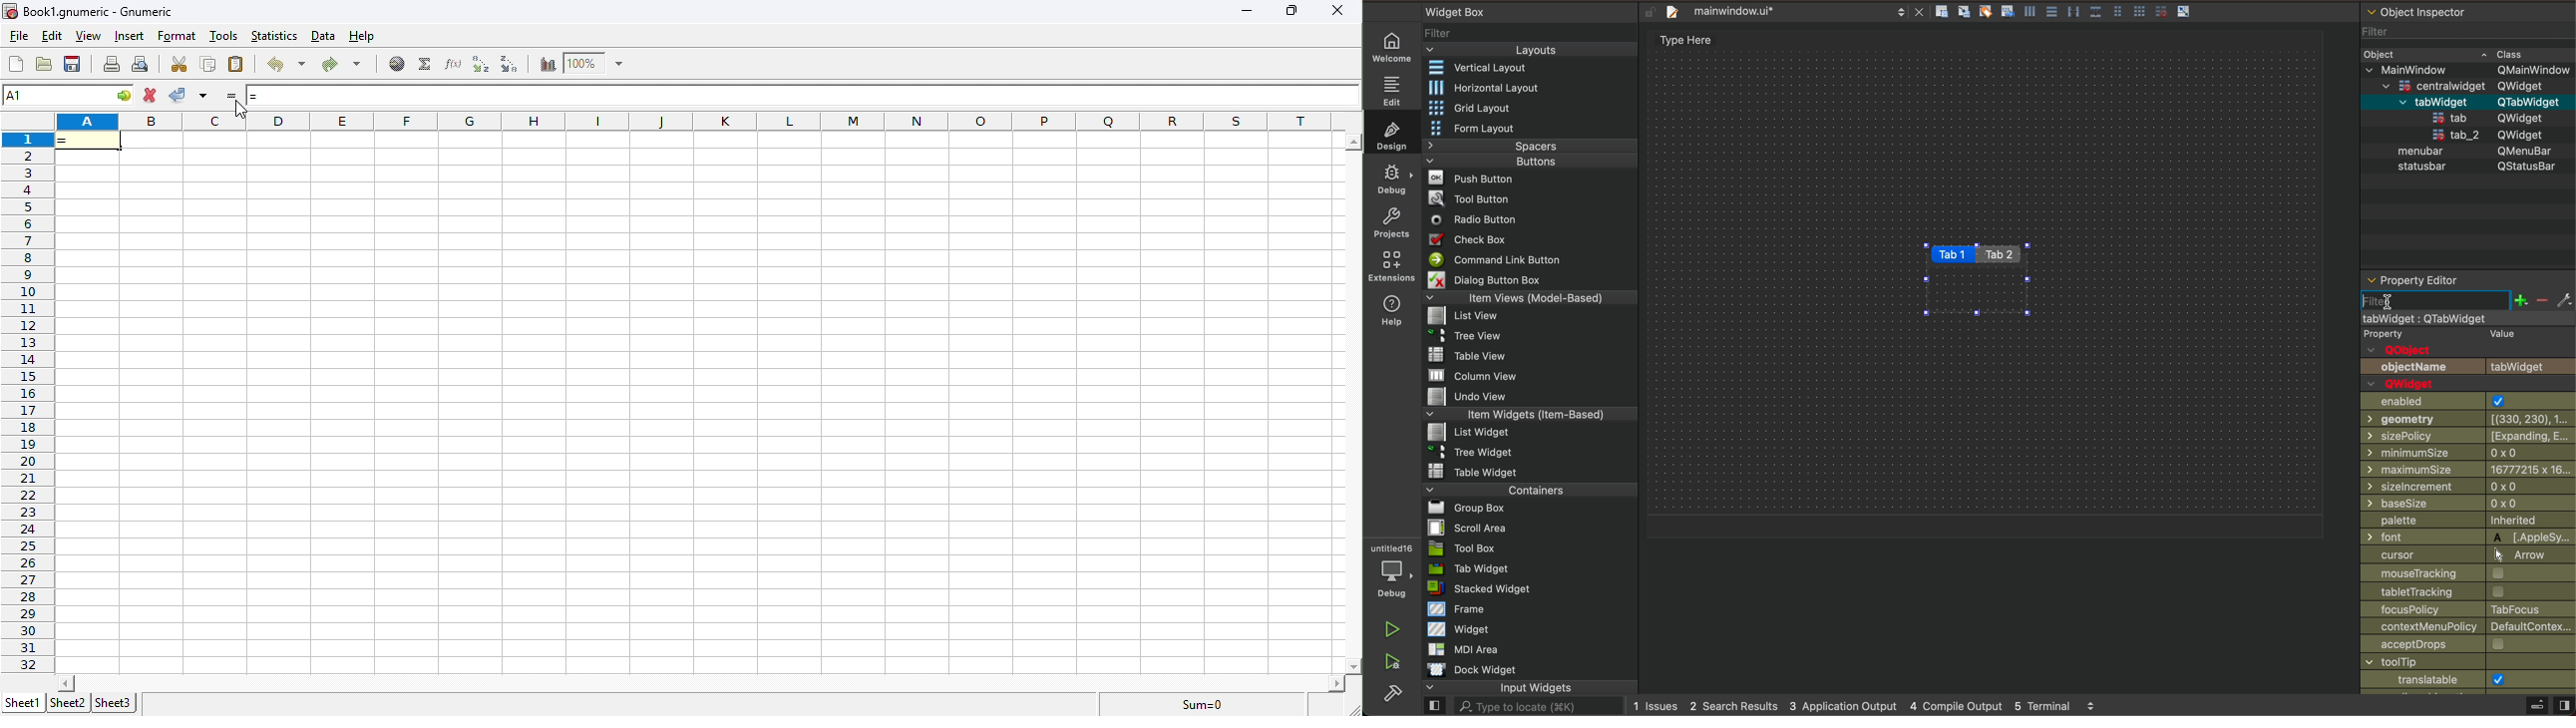  I want to click on  Form Layout, so click(1474, 128).